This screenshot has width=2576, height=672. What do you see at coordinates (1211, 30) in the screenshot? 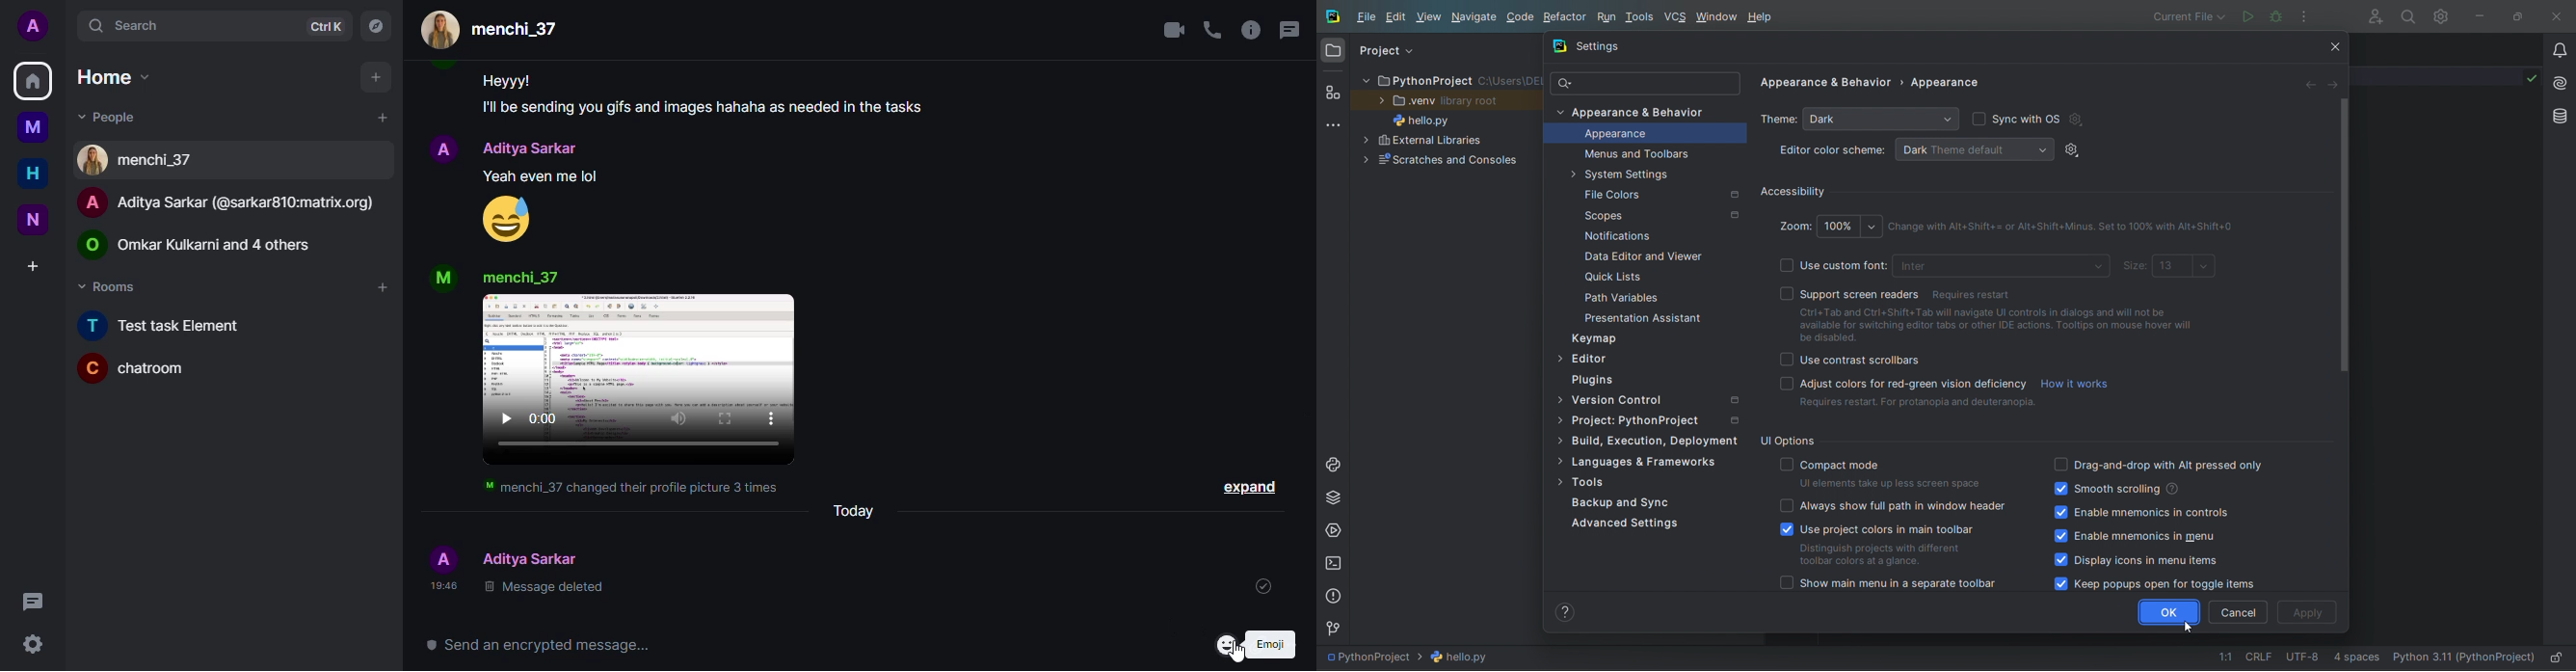
I see `voice call` at bounding box center [1211, 30].